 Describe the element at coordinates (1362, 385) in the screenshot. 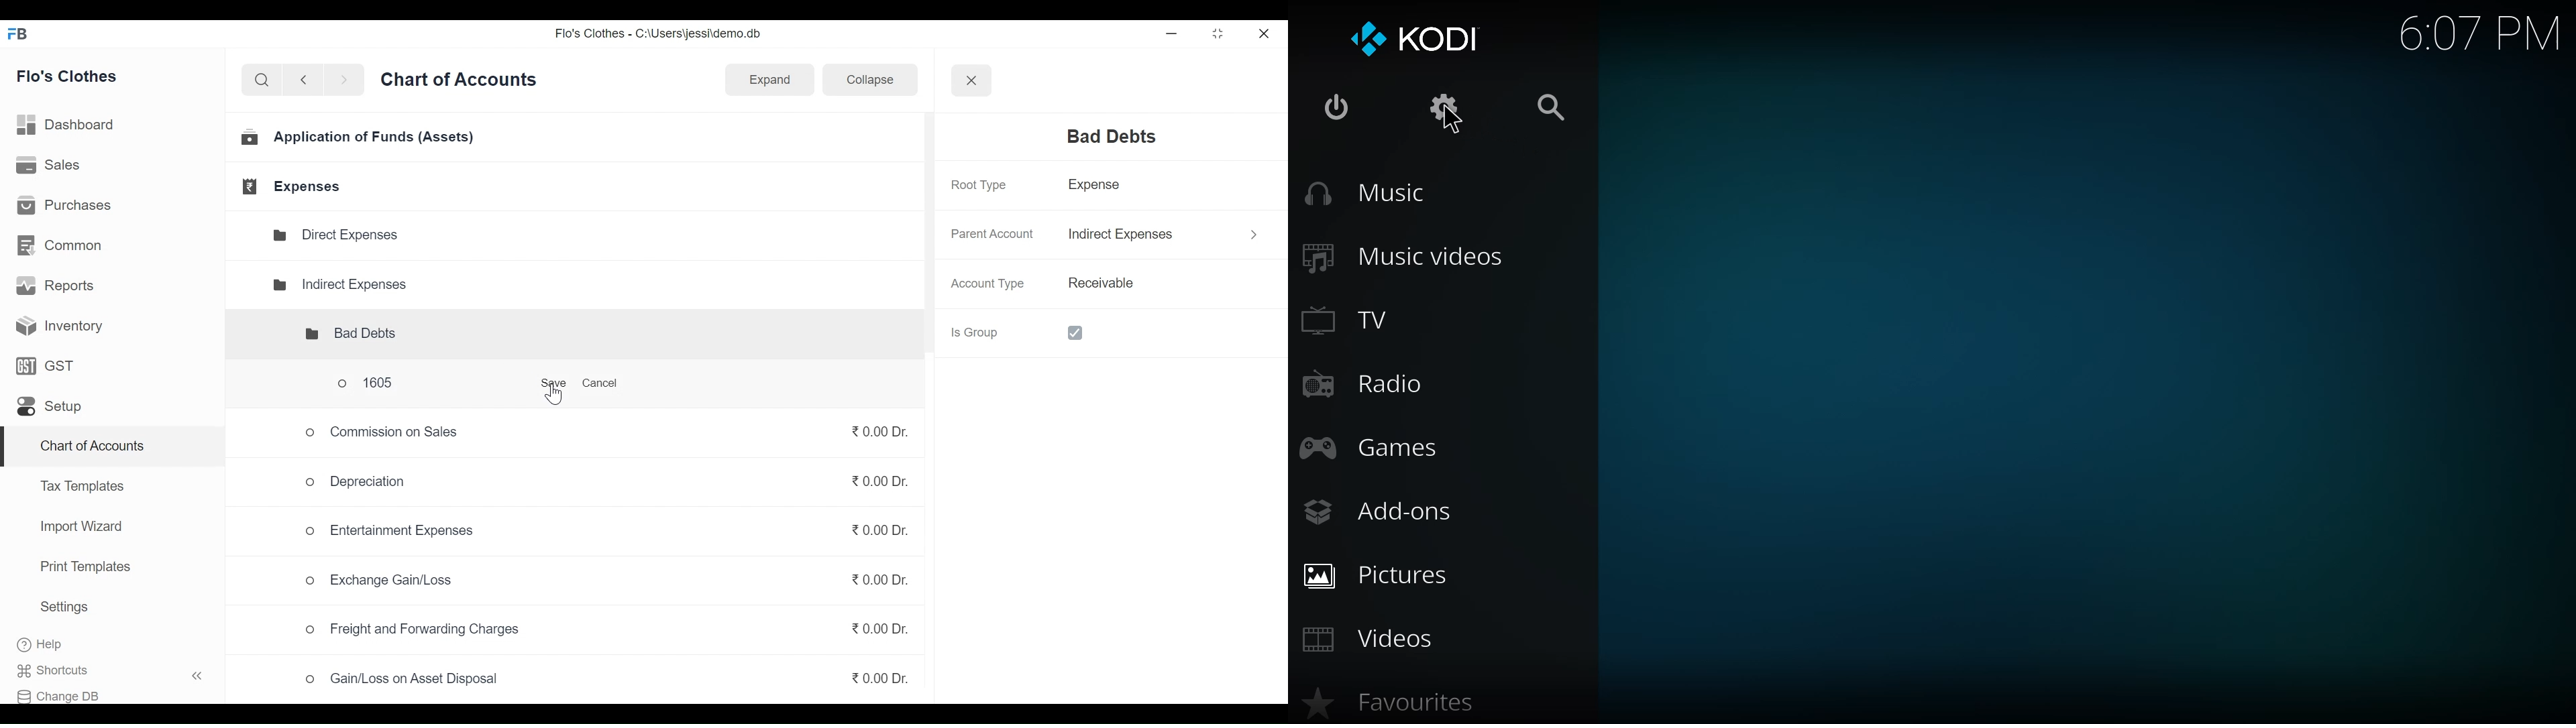

I see `radio` at that location.